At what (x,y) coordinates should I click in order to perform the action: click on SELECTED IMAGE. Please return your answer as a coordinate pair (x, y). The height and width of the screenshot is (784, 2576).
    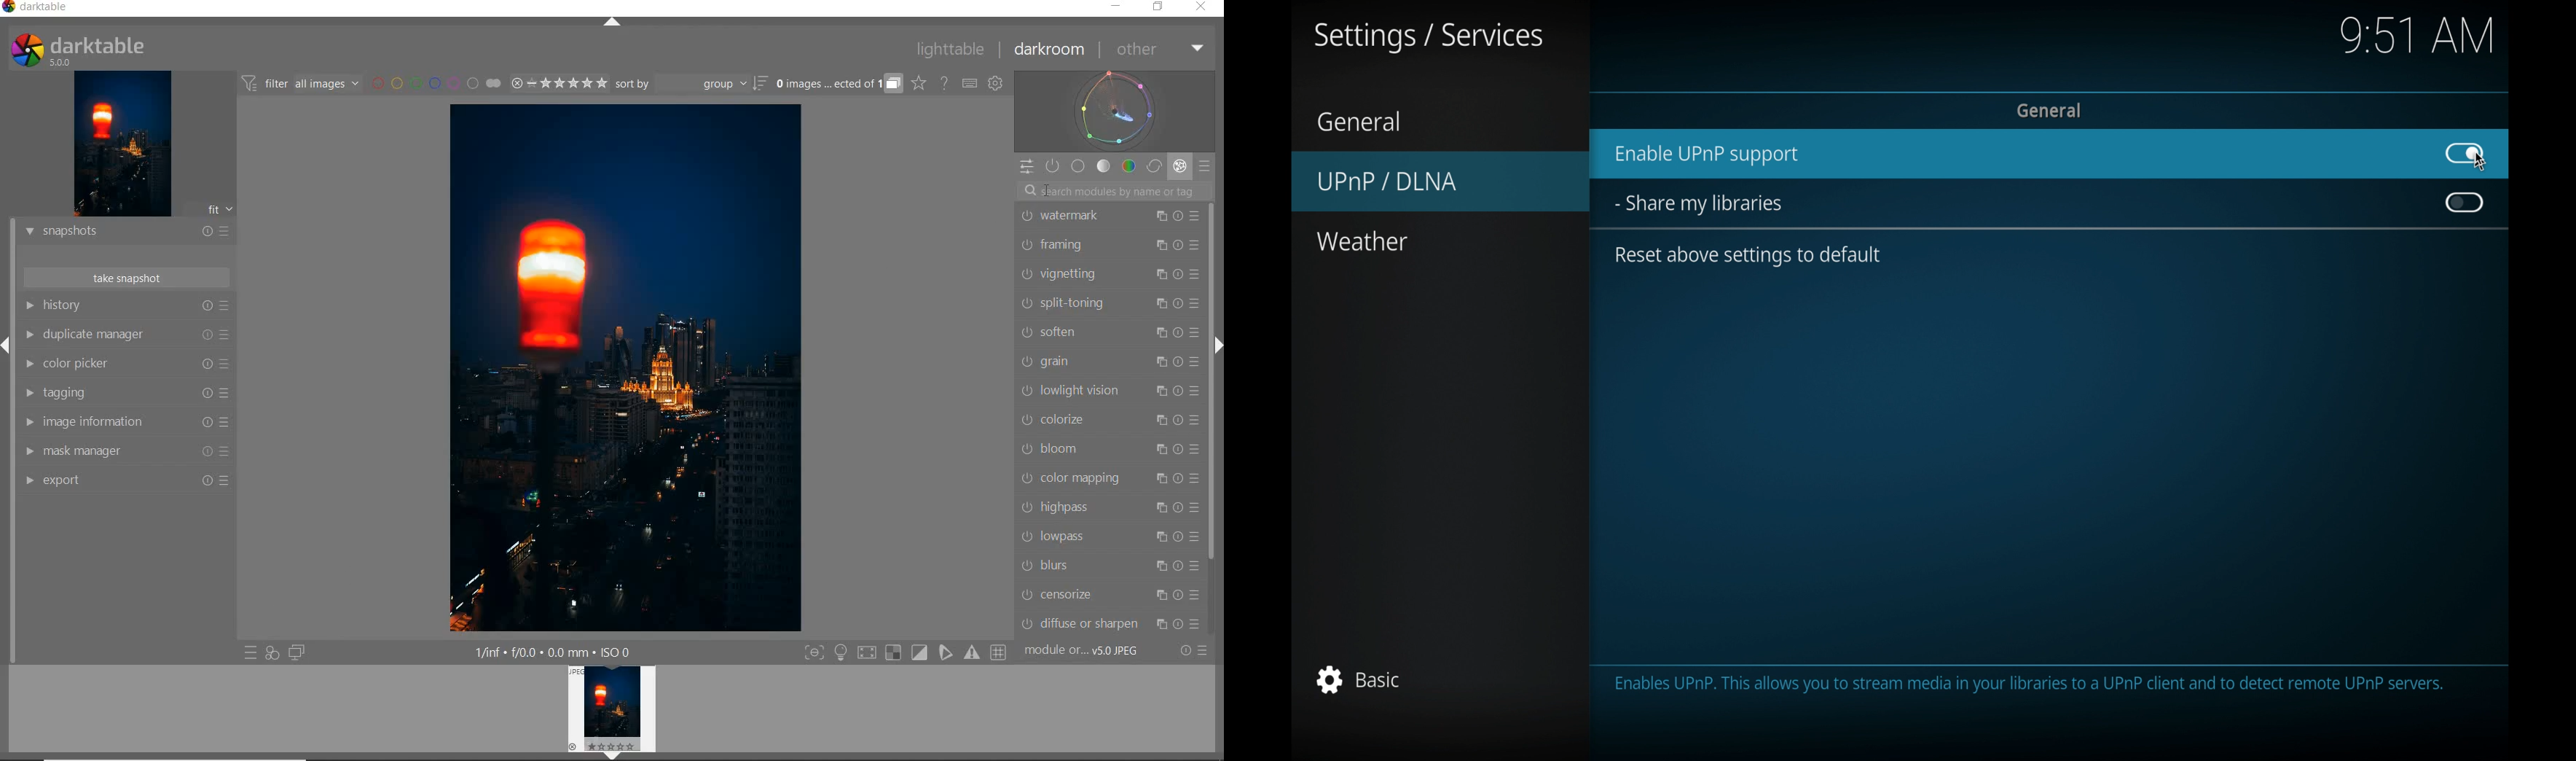
    Looking at the image, I should click on (624, 365).